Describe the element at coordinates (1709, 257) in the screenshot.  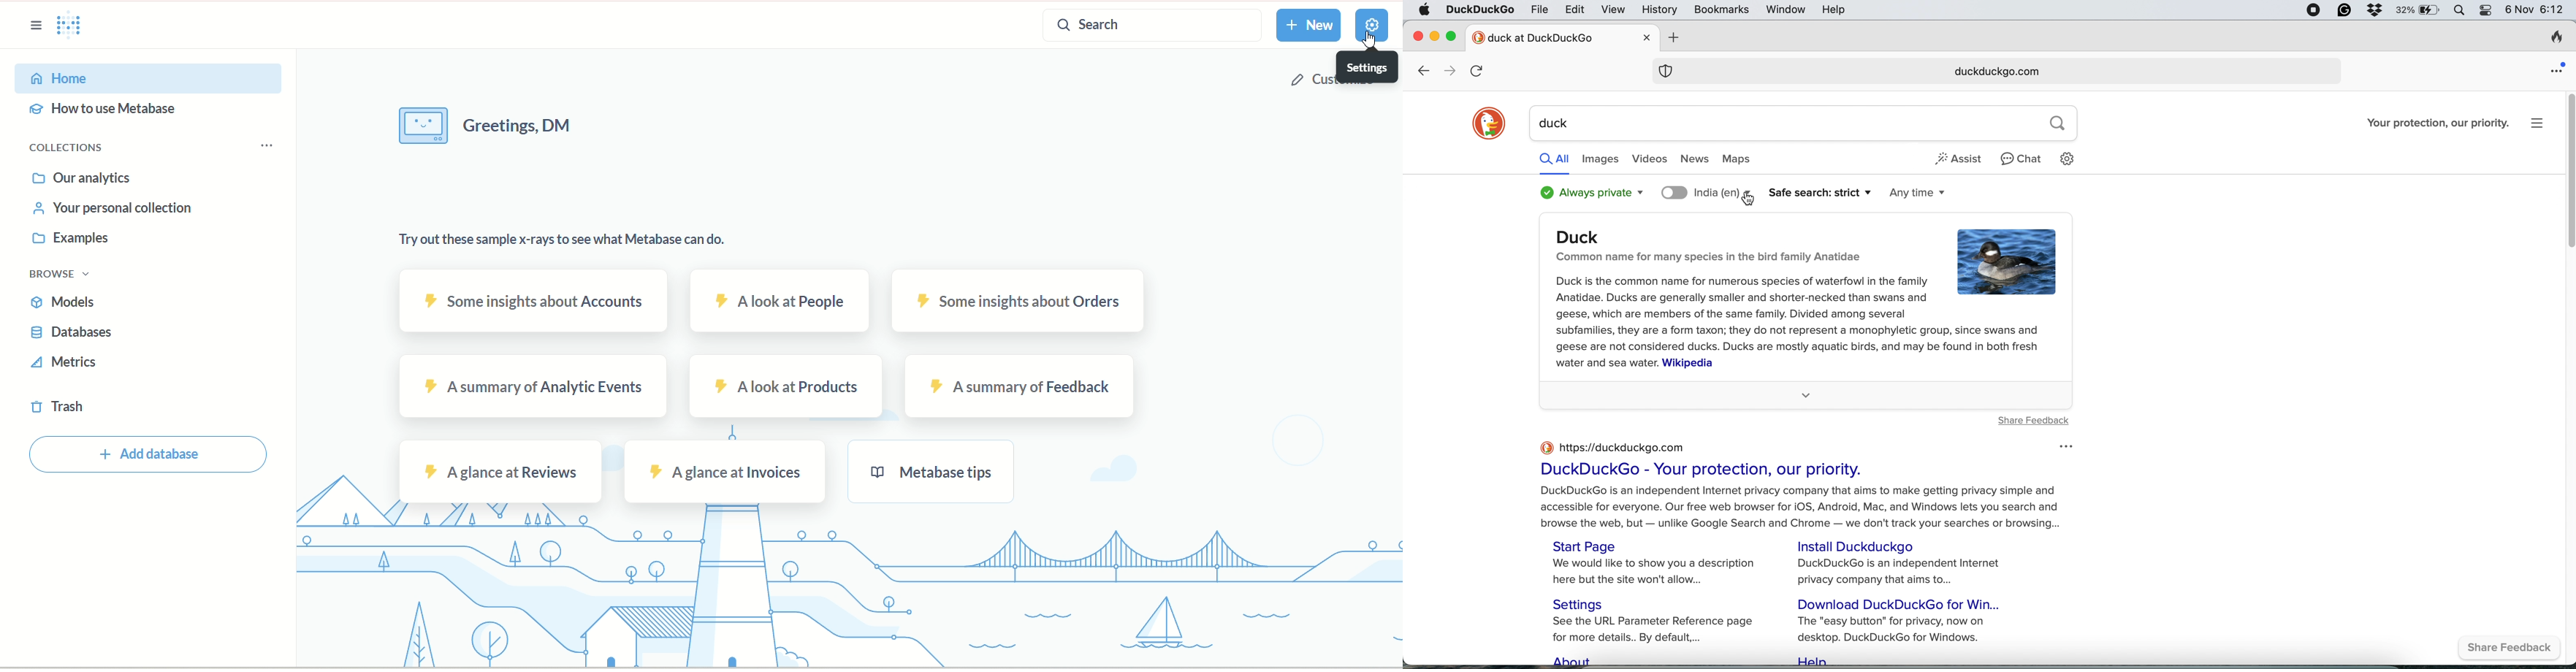
I see `Common name for many species in the bird family Anatidae` at that location.